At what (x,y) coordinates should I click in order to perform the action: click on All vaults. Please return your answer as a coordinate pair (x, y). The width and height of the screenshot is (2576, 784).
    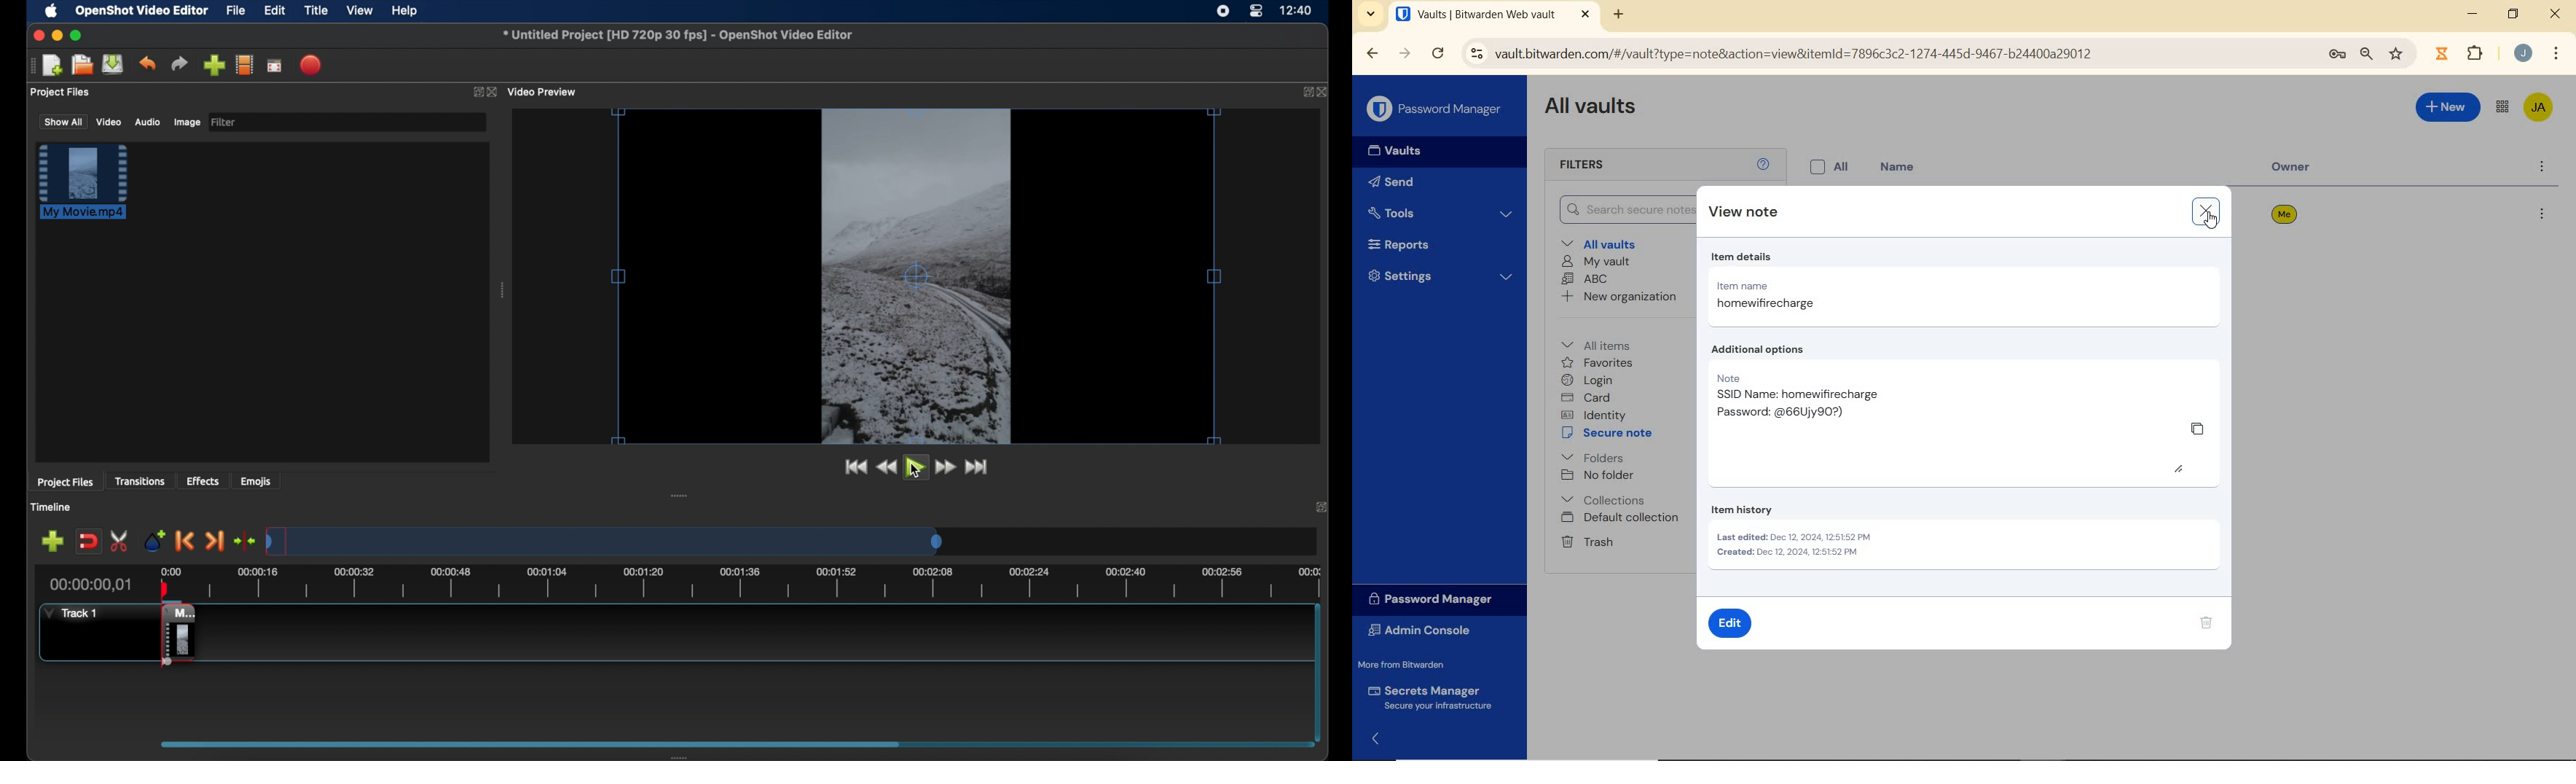
    Looking at the image, I should click on (1601, 243).